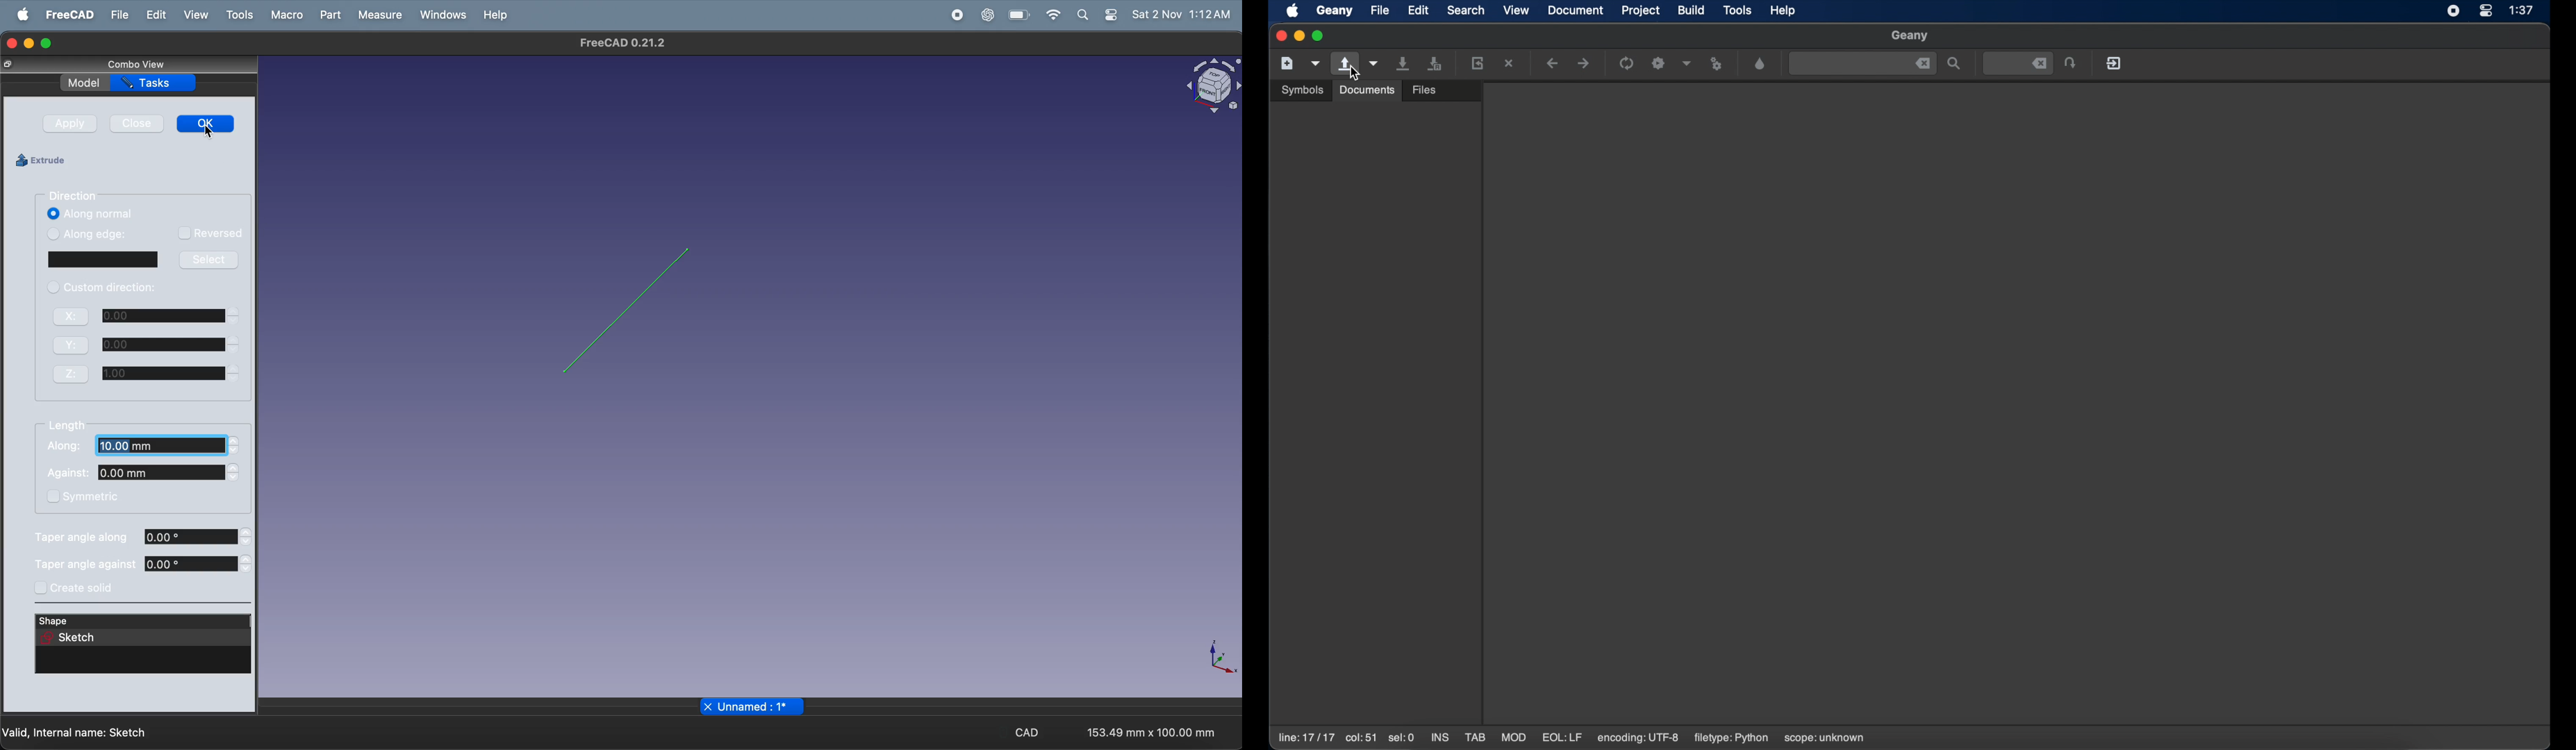 This screenshot has height=756, width=2576. I want to click on taper angle against  0.00, so click(140, 563).